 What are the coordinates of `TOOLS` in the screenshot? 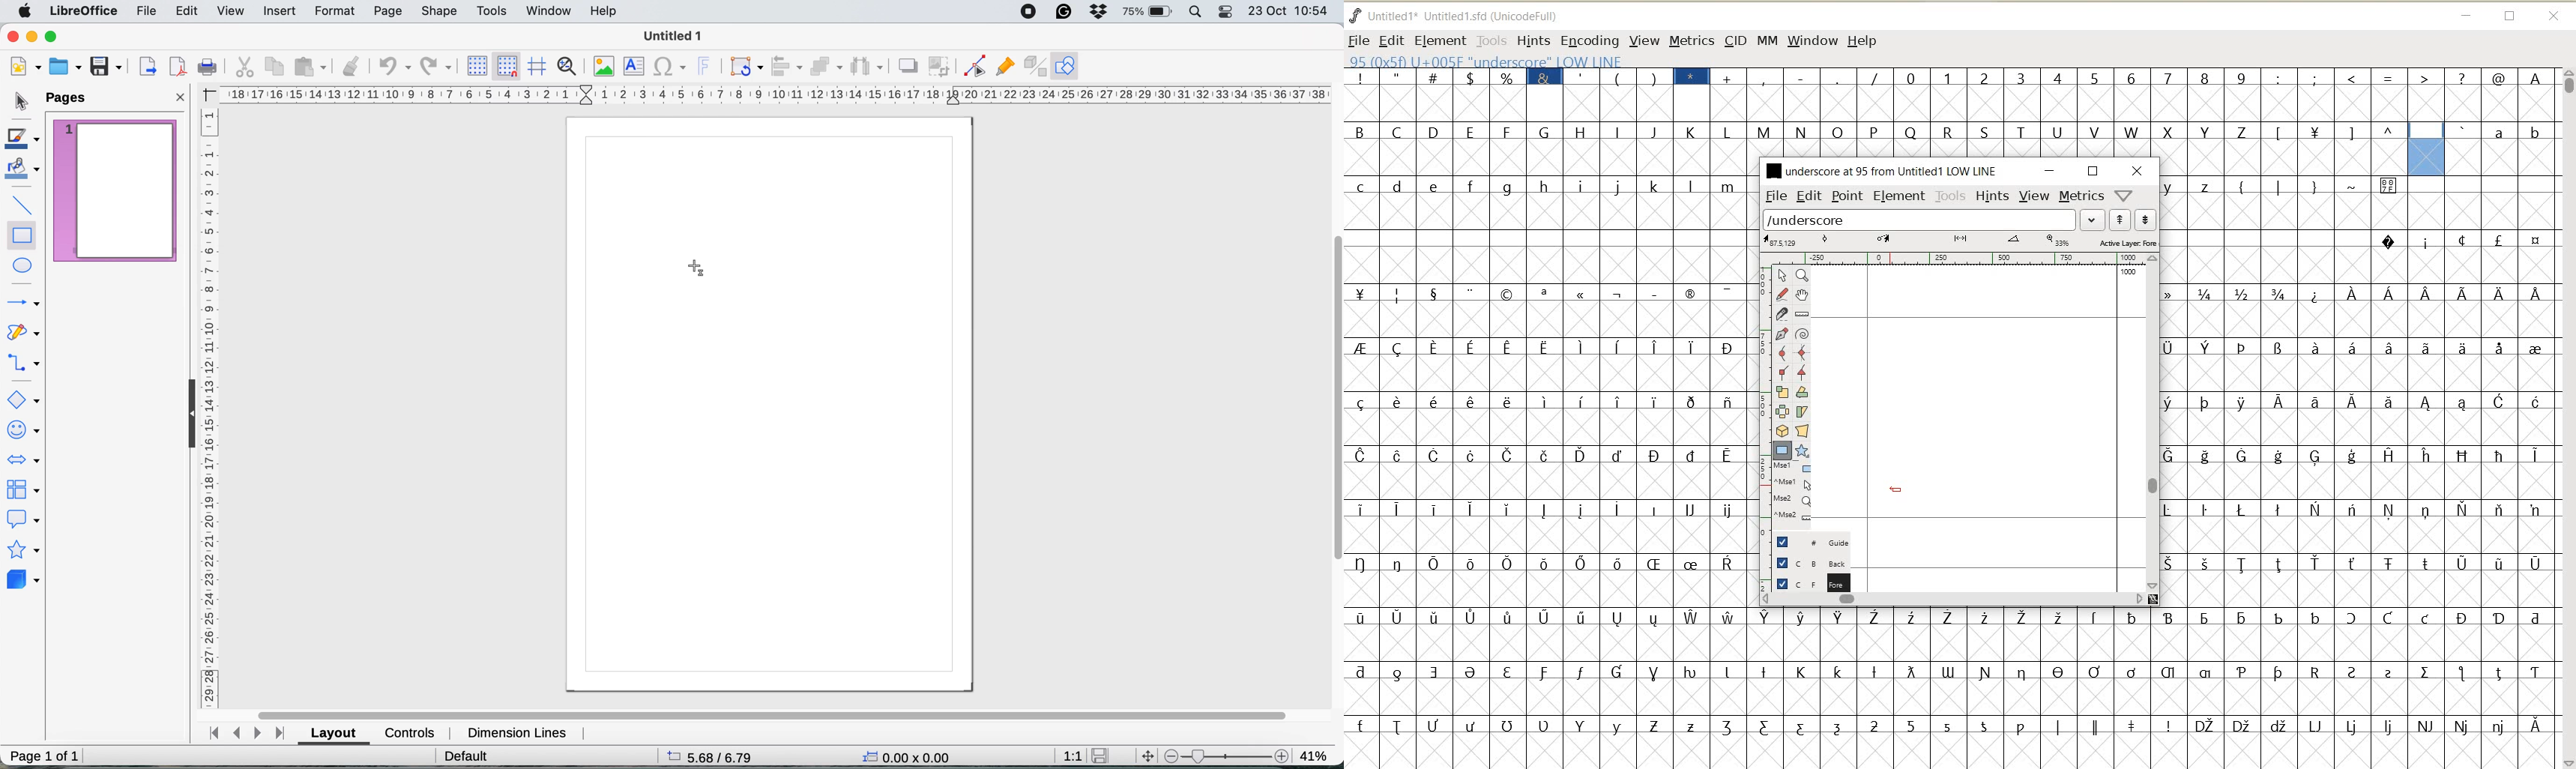 It's located at (1951, 196).